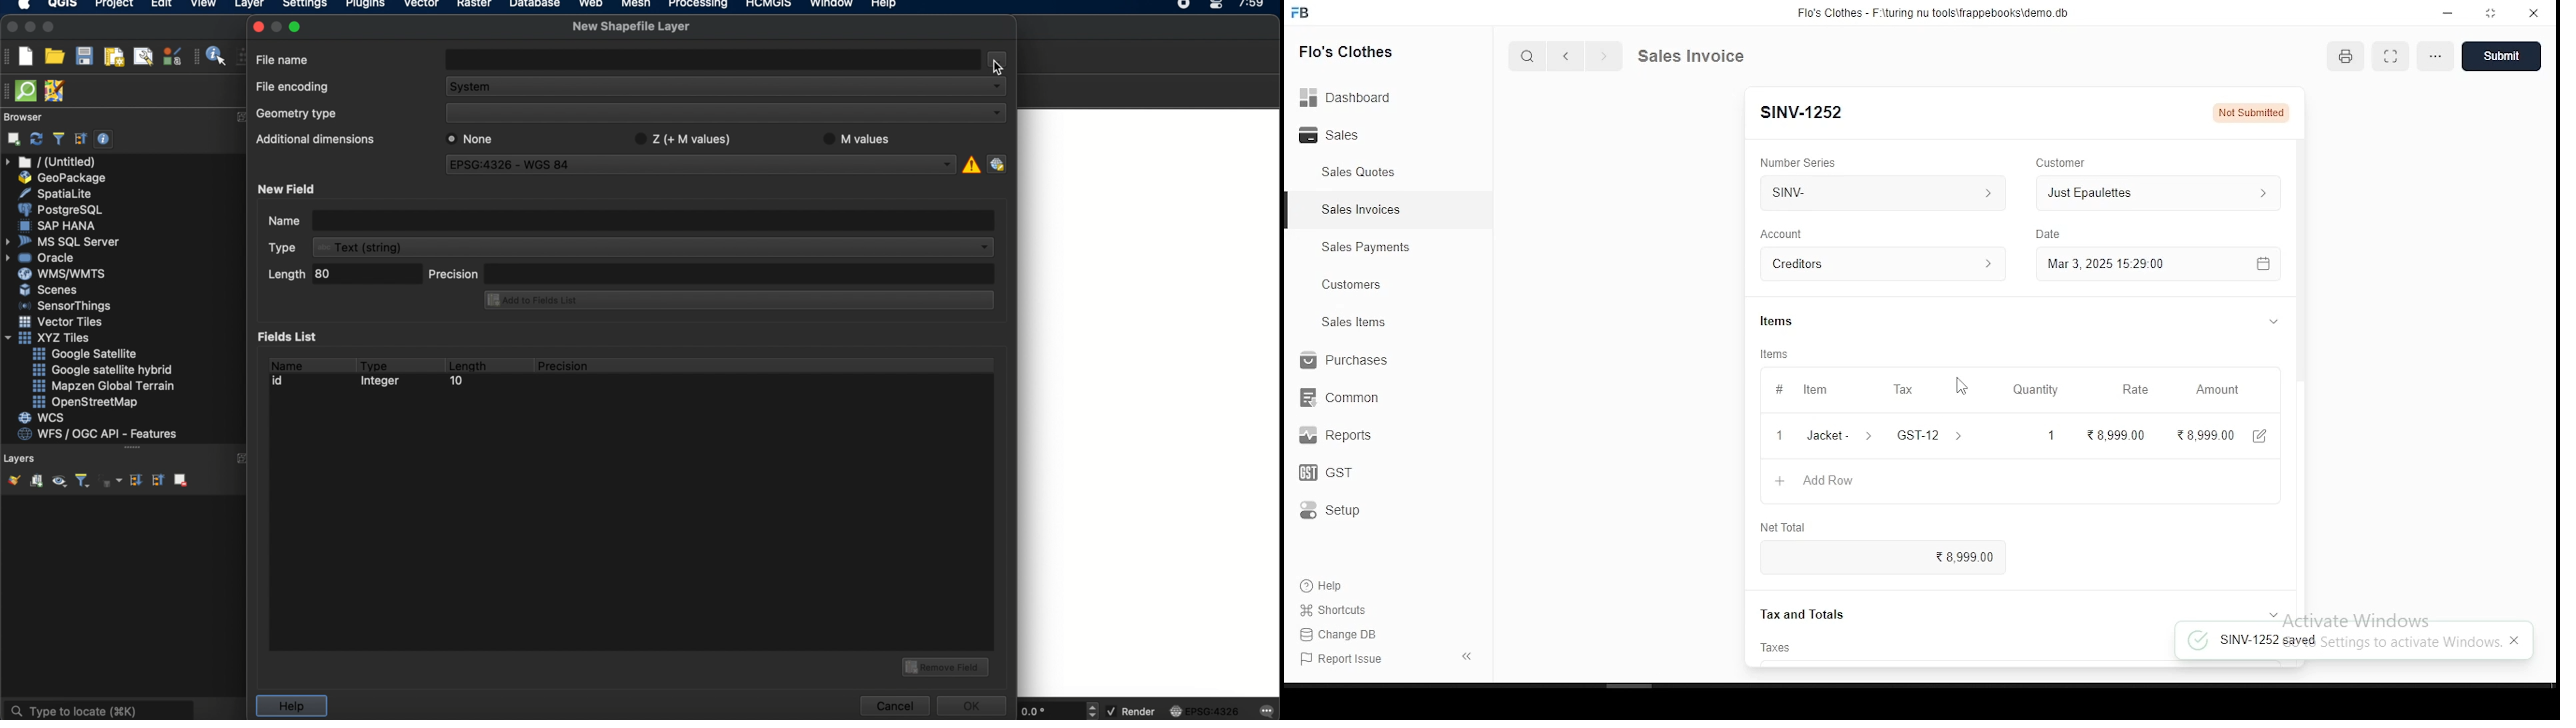  What do you see at coordinates (2163, 195) in the screenshot?
I see `Just Epaulettes >` at bounding box center [2163, 195].